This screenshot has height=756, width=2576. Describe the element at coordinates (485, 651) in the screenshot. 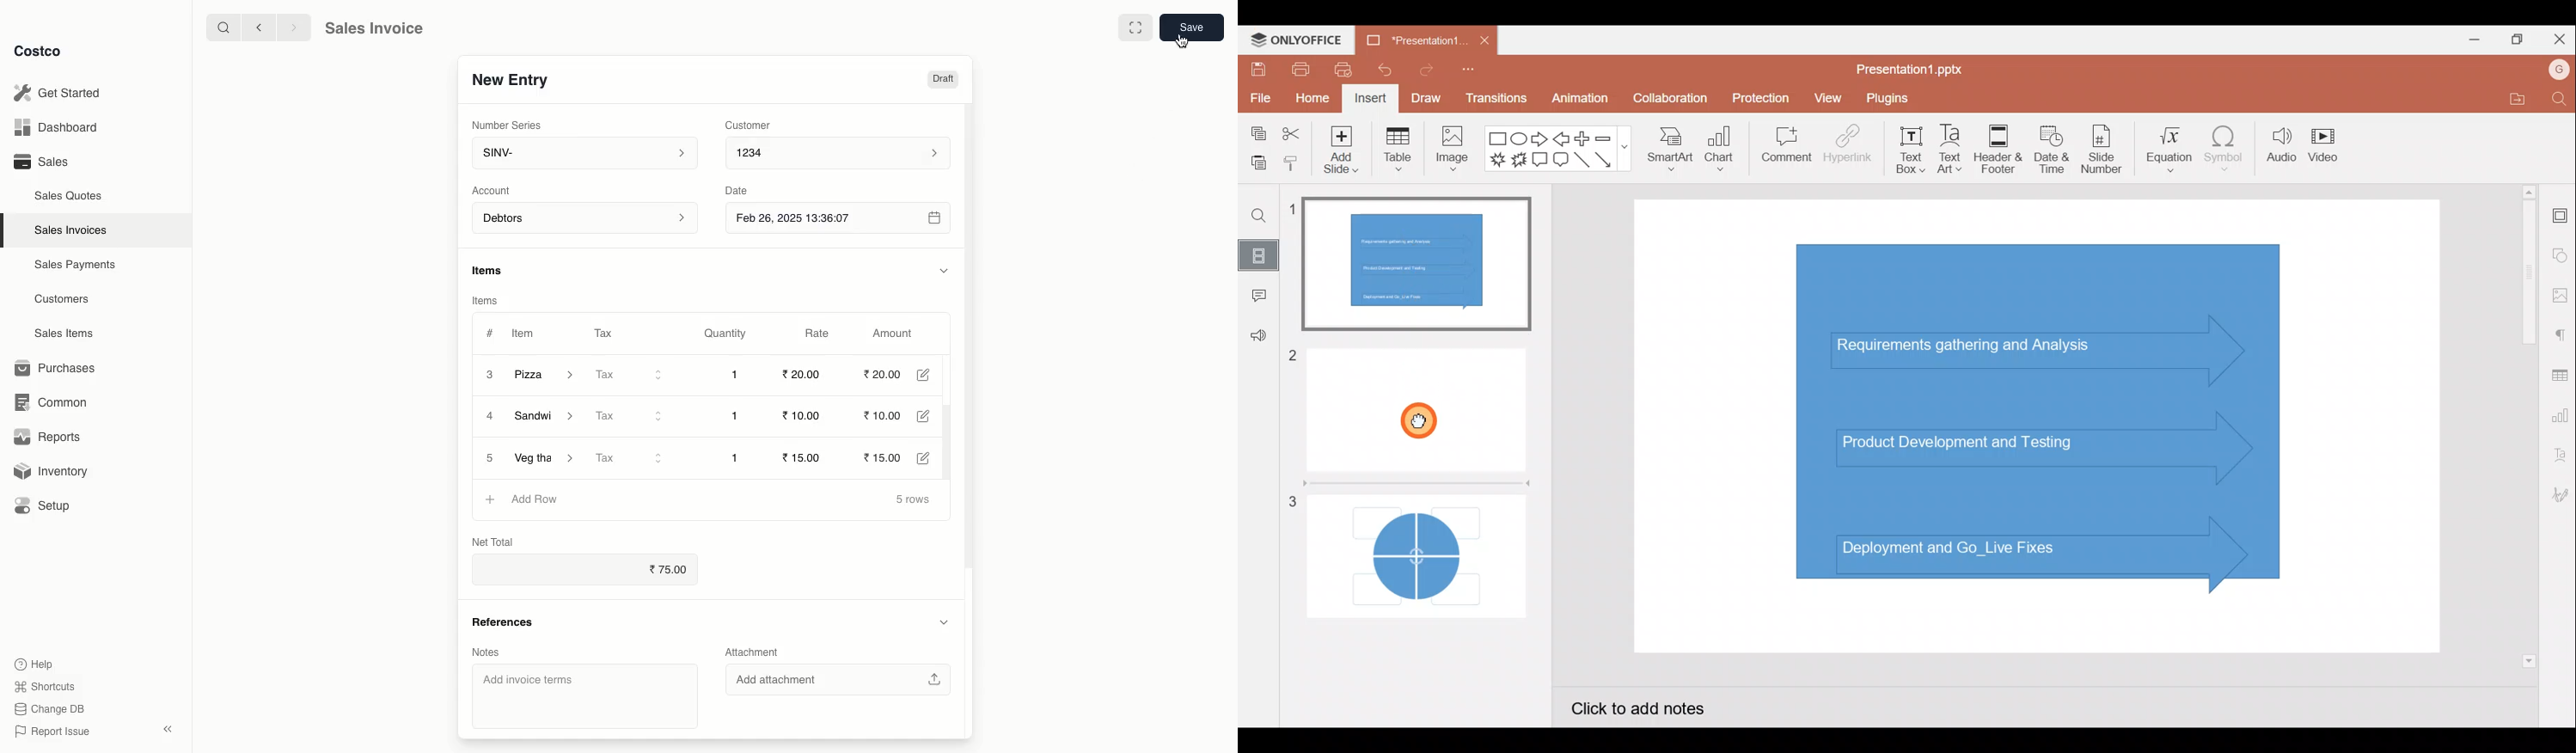

I see `Notes` at that location.